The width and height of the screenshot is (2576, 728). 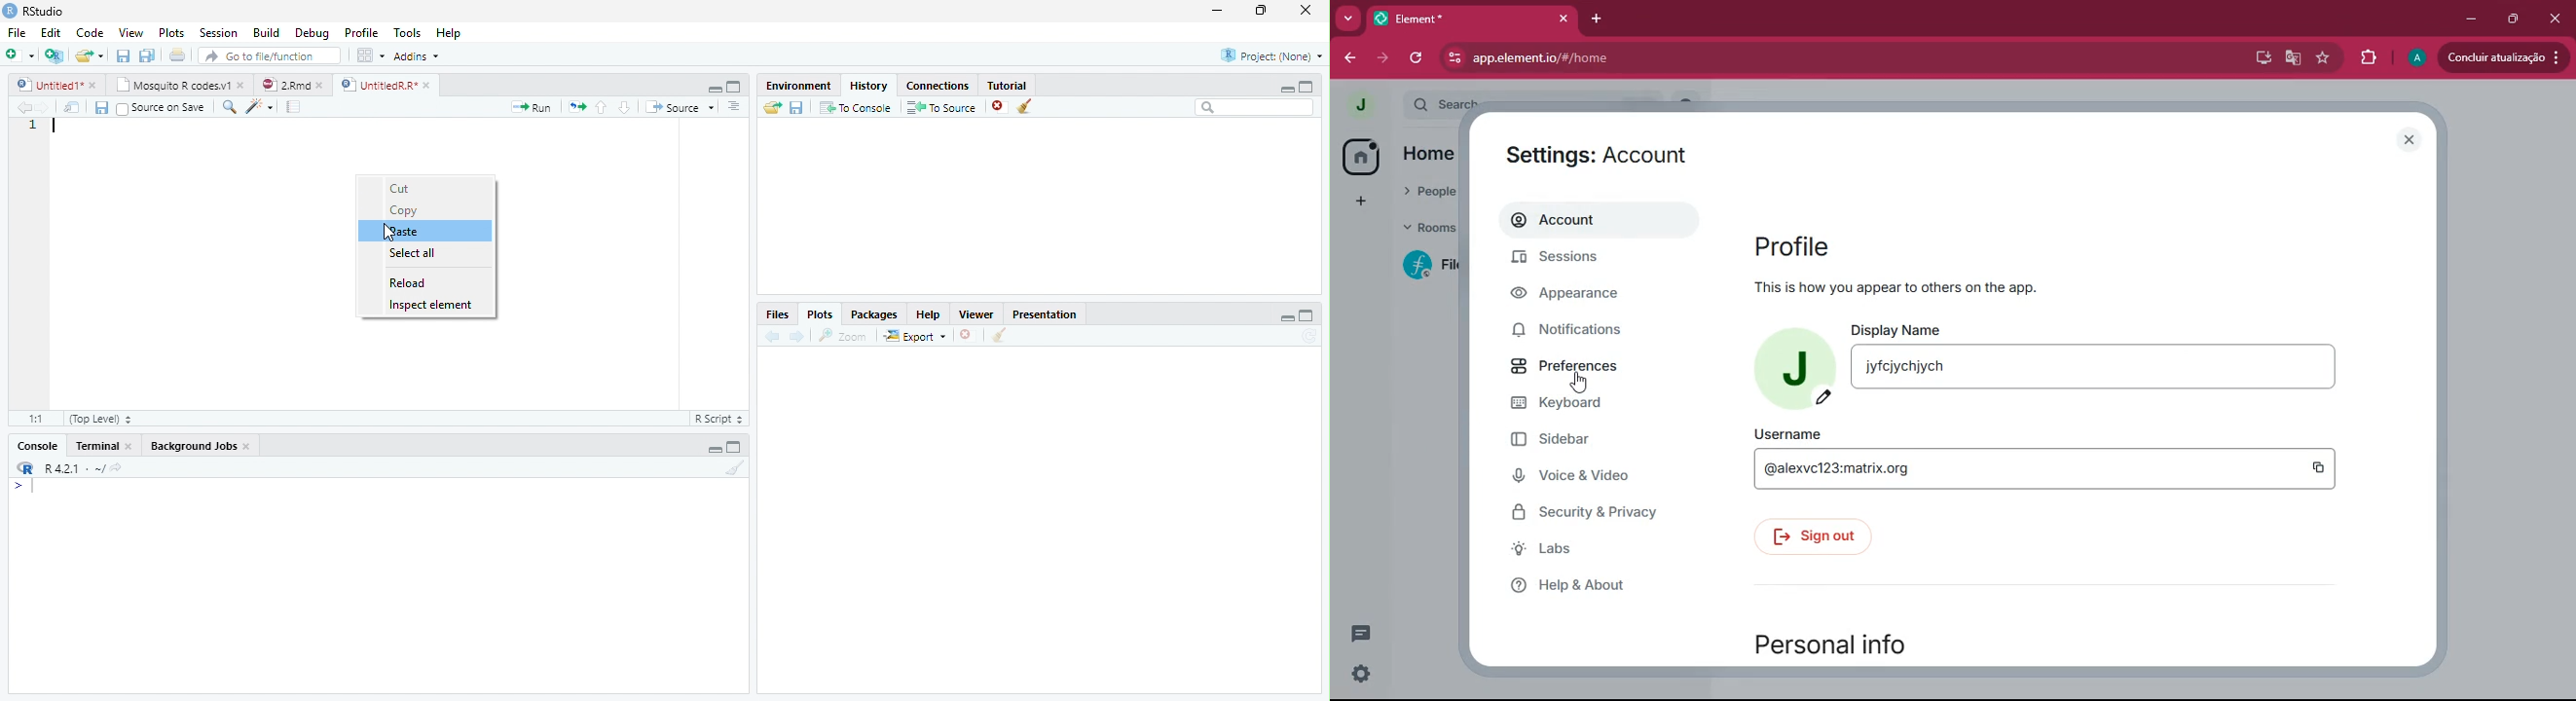 What do you see at coordinates (45, 85) in the screenshot?
I see `Untitled1` at bounding box center [45, 85].